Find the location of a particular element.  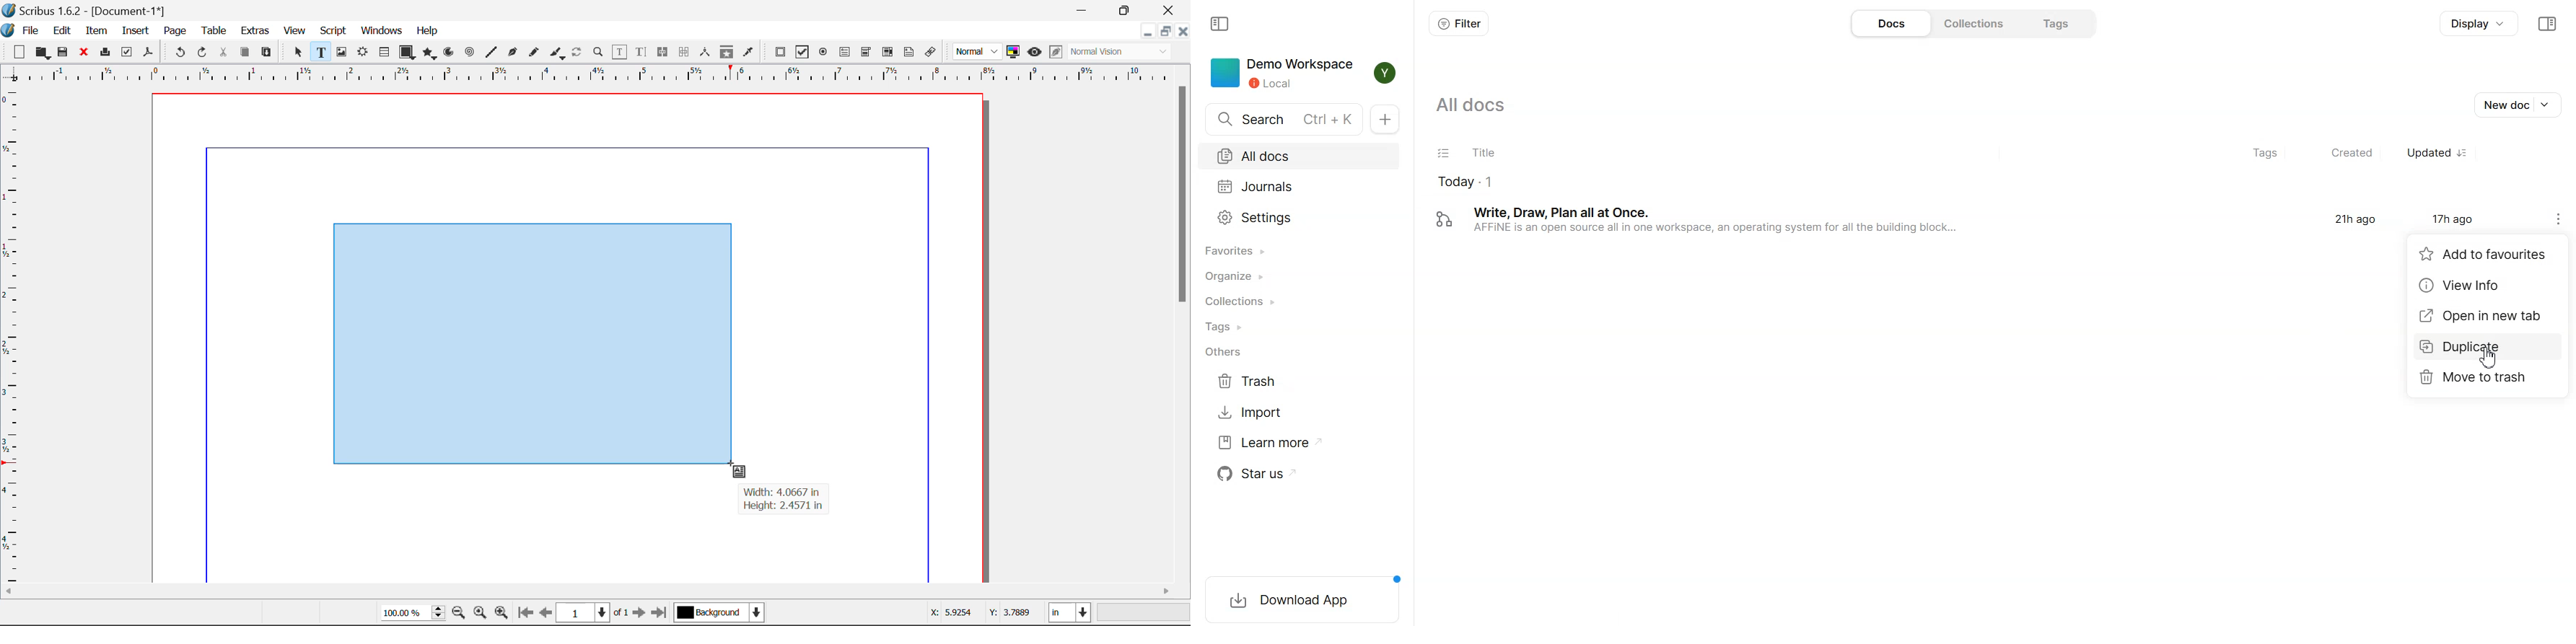

Preview Mode is located at coordinates (978, 52).